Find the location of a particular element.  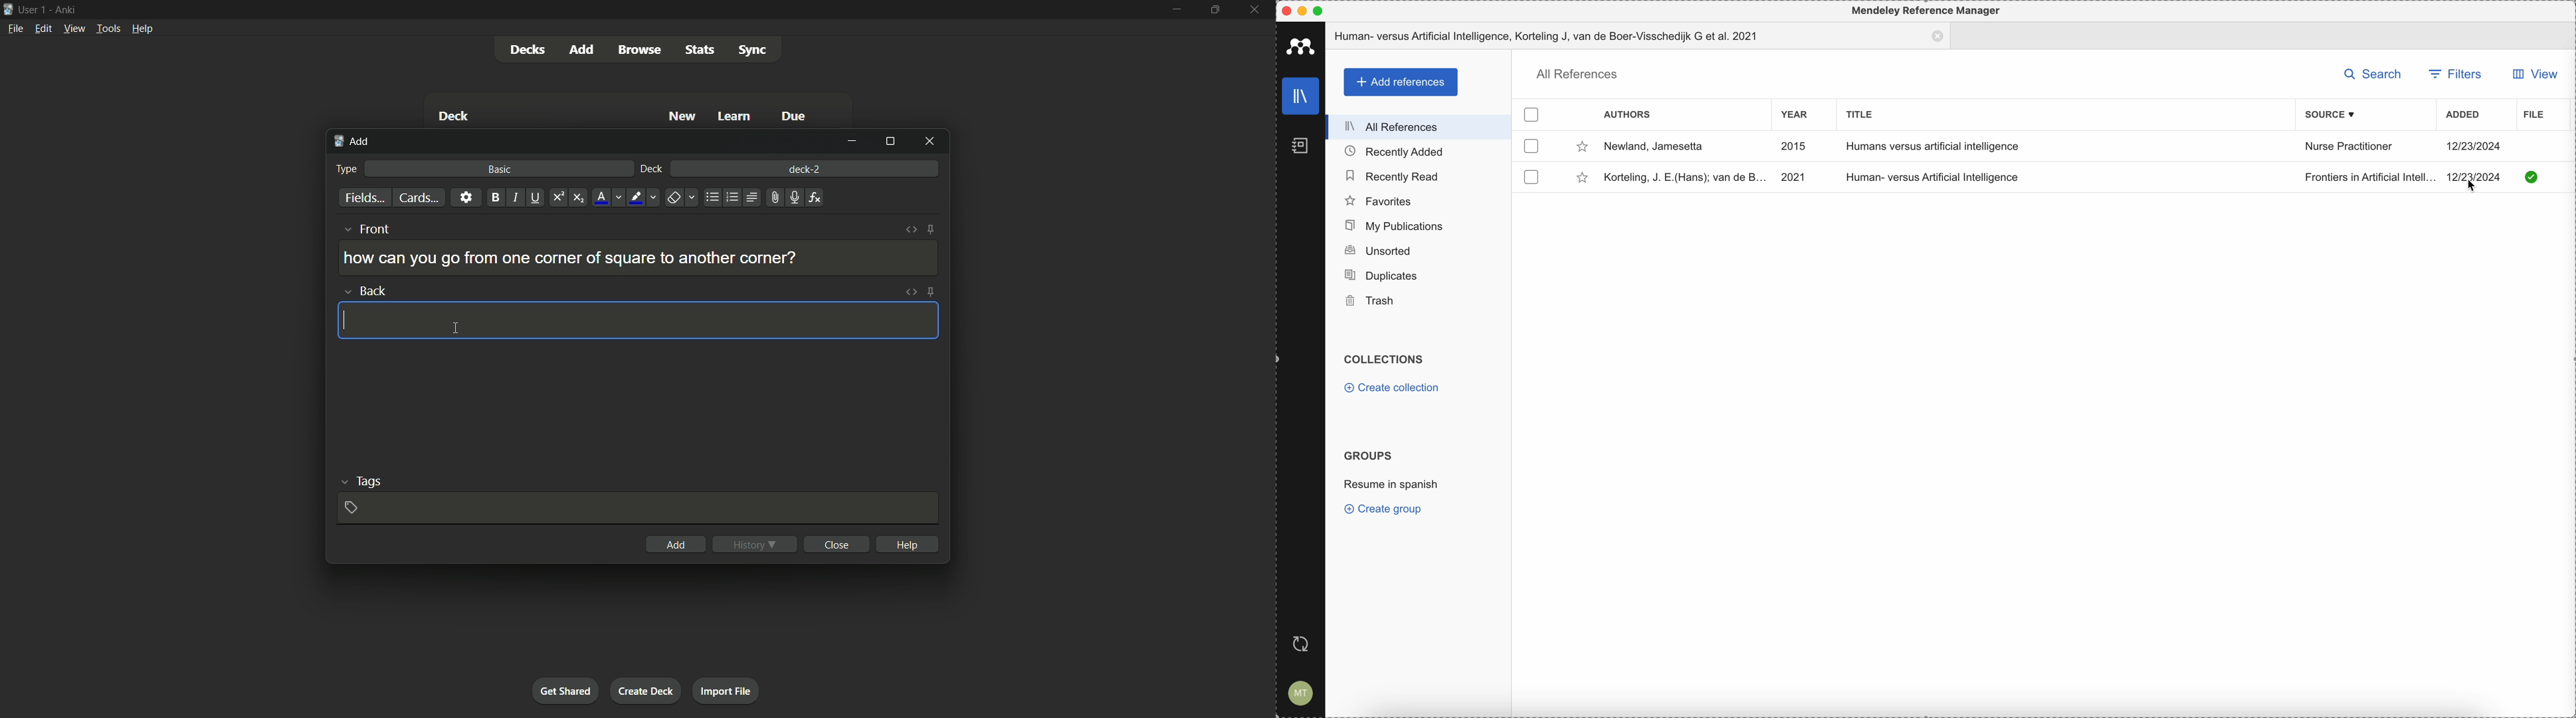

deck-2 is located at coordinates (805, 168).